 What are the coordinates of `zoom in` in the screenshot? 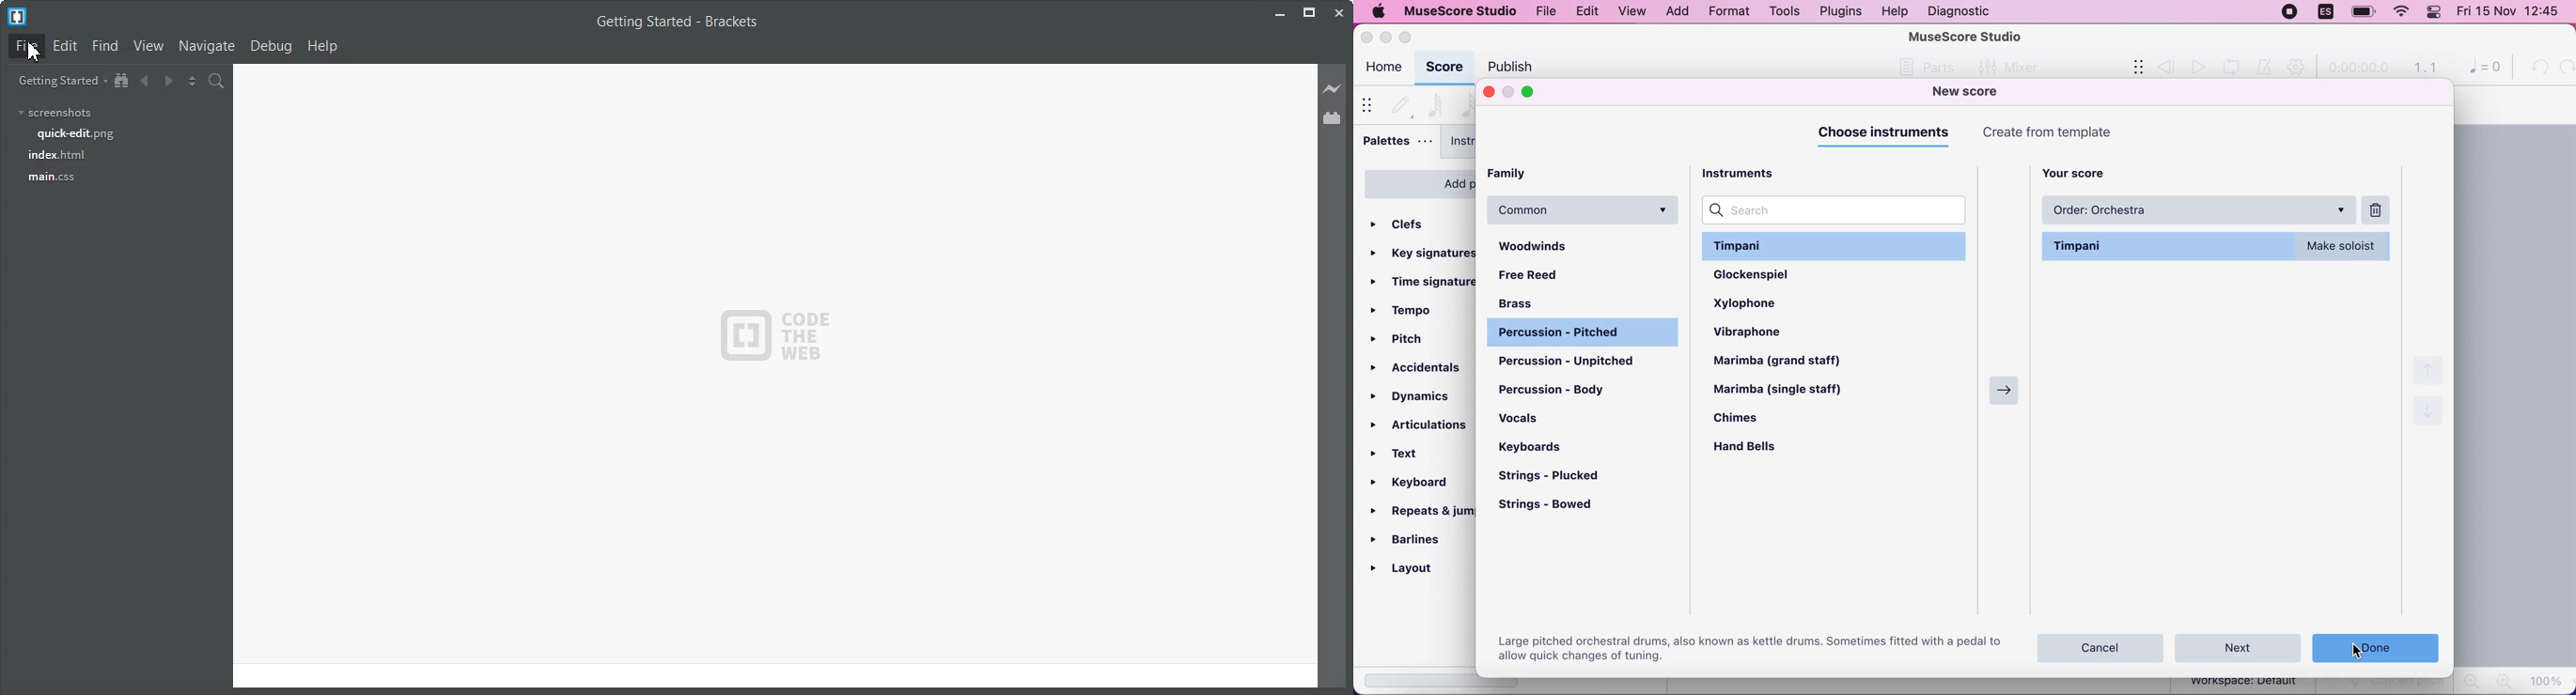 It's located at (2502, 681).